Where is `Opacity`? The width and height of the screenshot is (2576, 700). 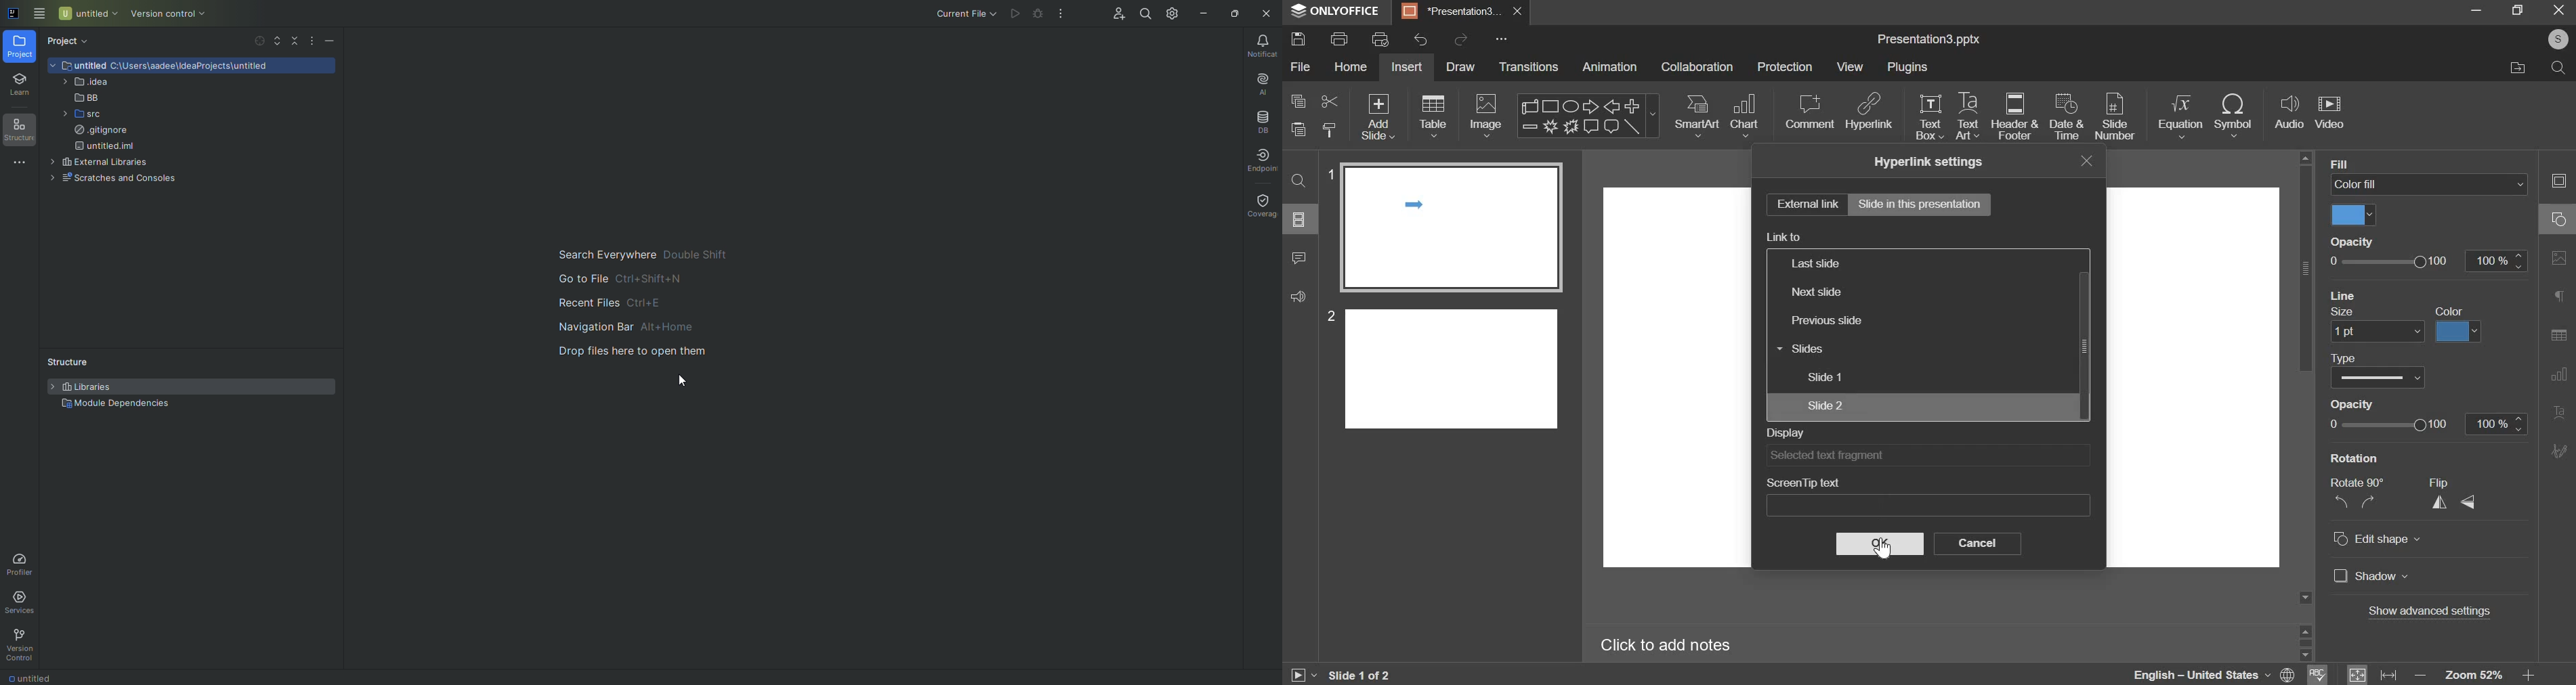 Opacity is located at coordinates (2352, 241).